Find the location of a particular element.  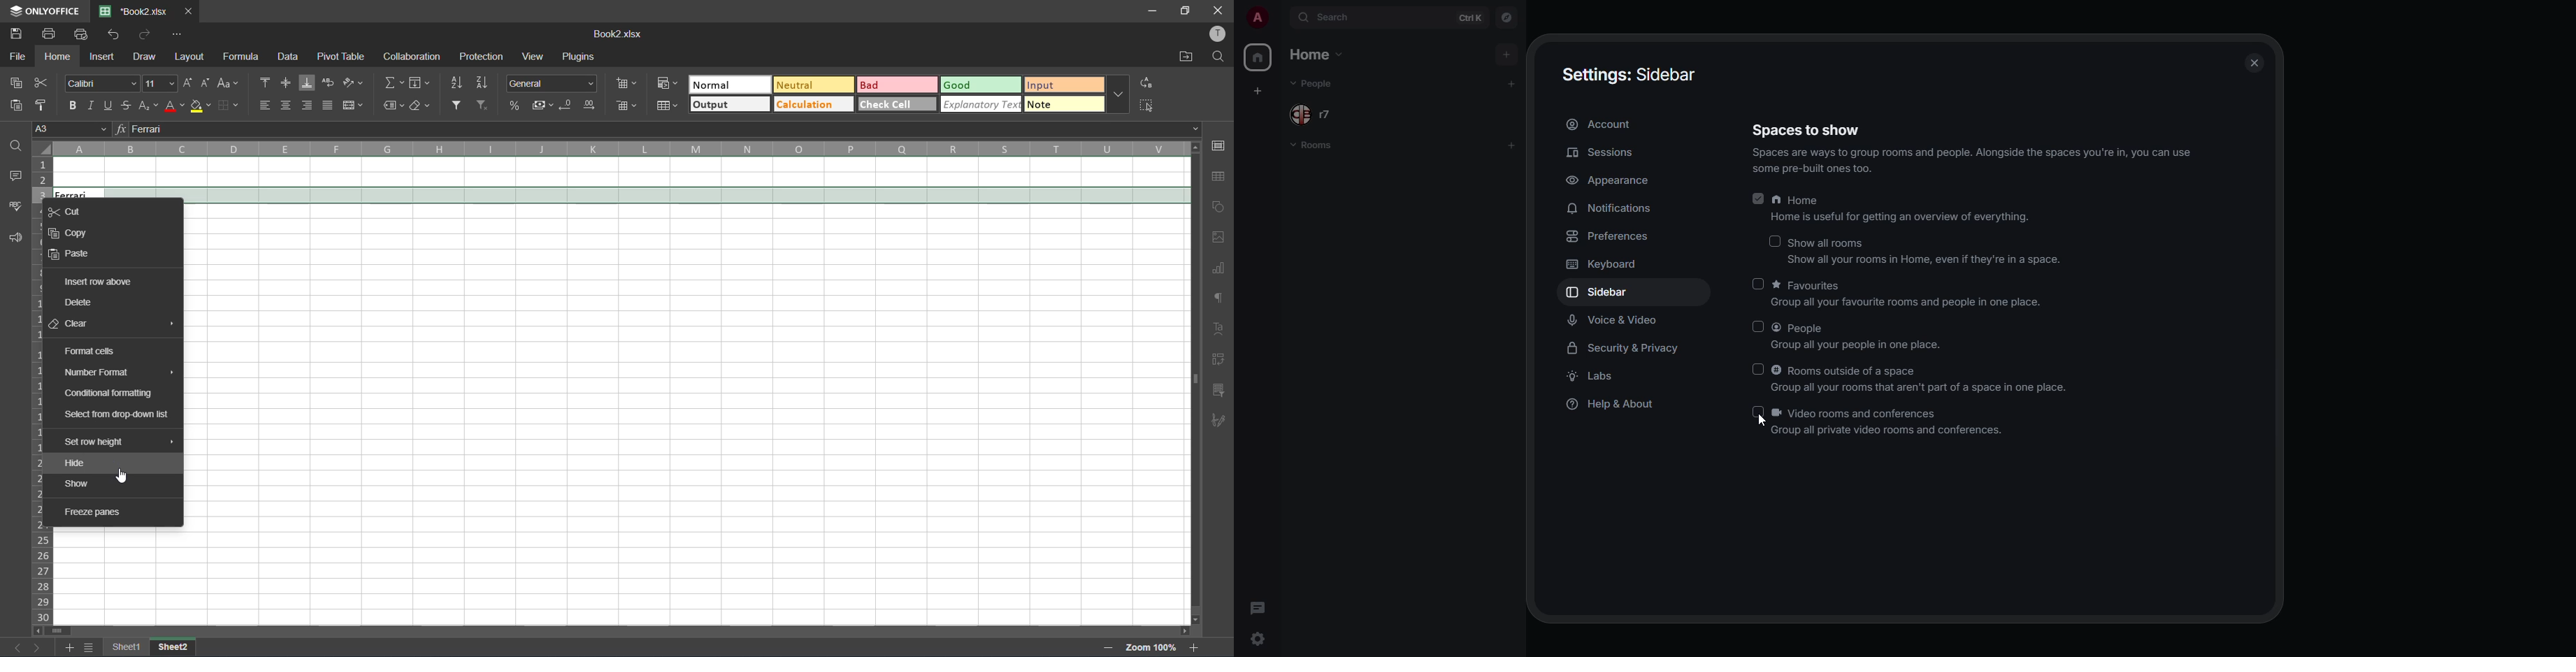

text is located at coordinates (1218, 329).